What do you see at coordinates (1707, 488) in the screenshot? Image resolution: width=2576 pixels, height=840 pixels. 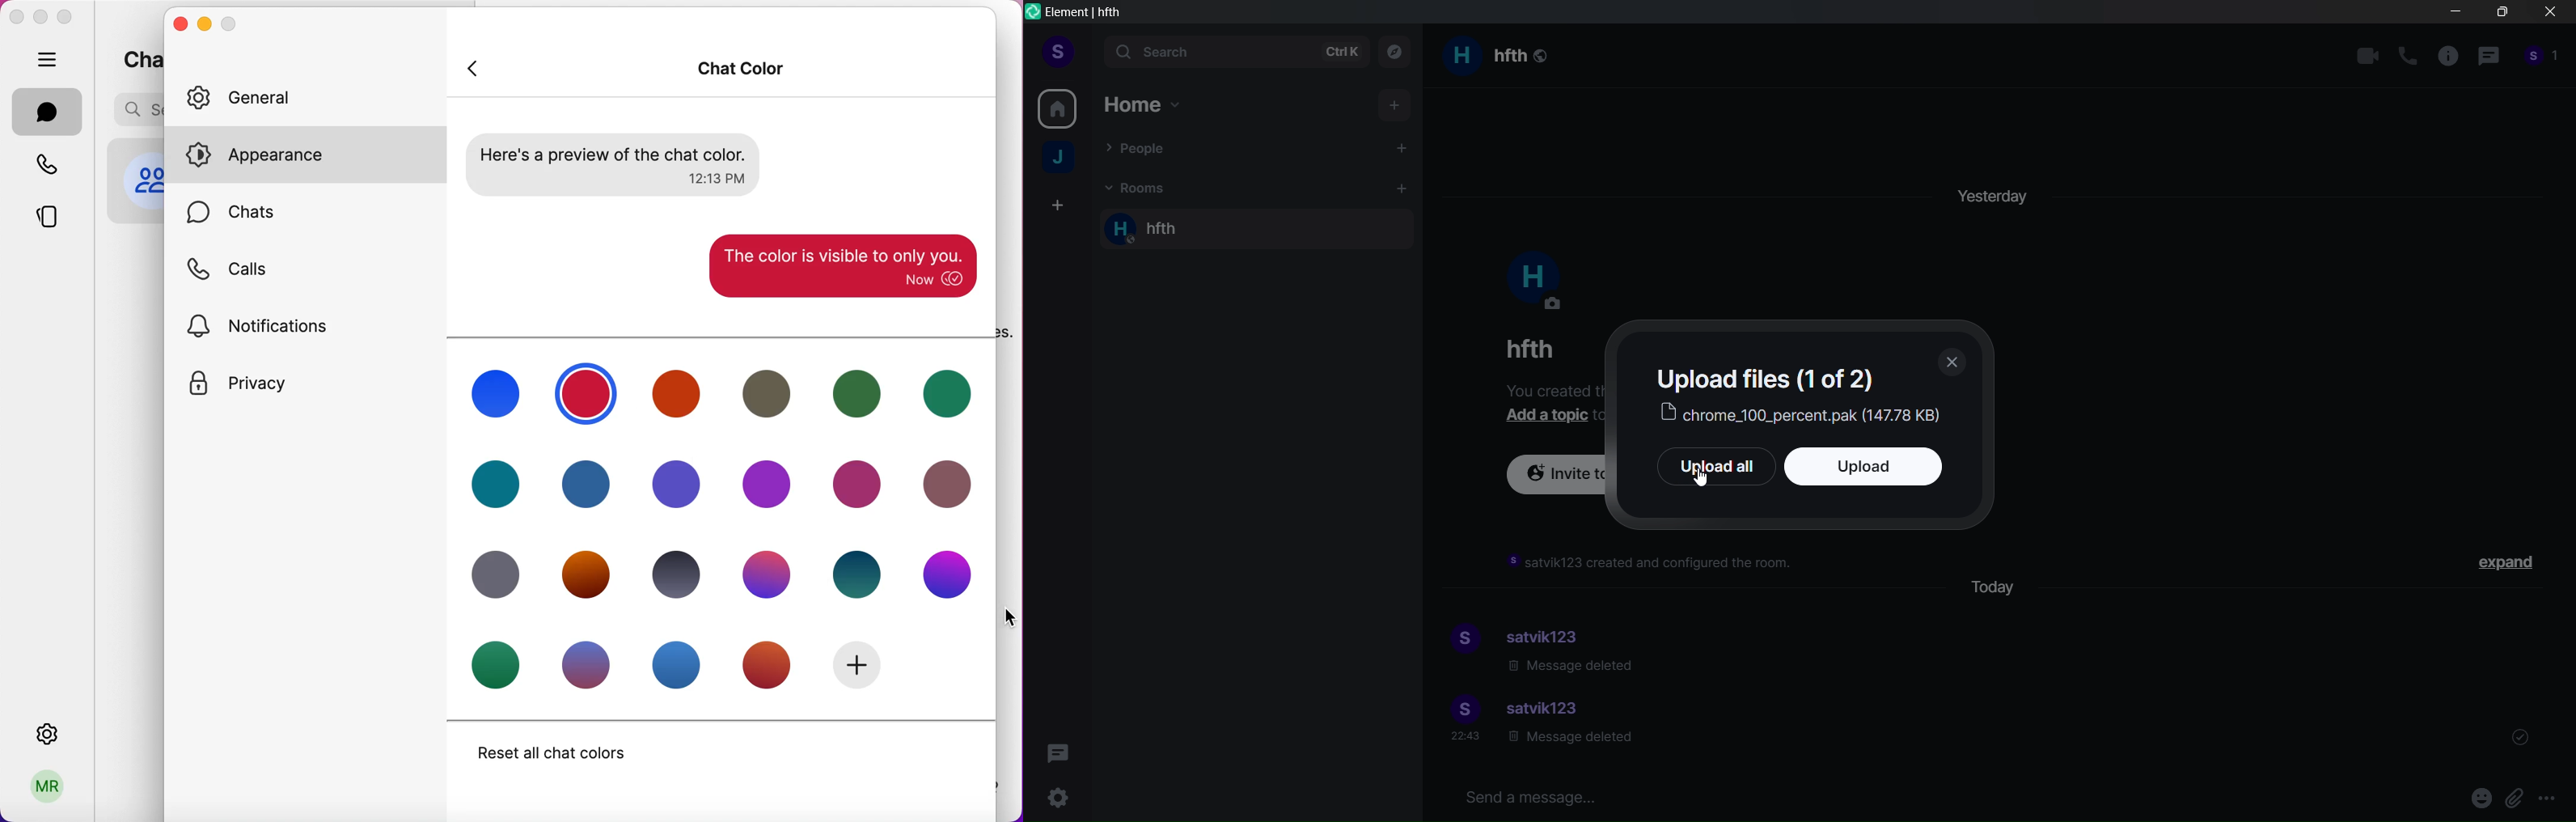 I see `Cursor` at bounding box center [1707, 488].